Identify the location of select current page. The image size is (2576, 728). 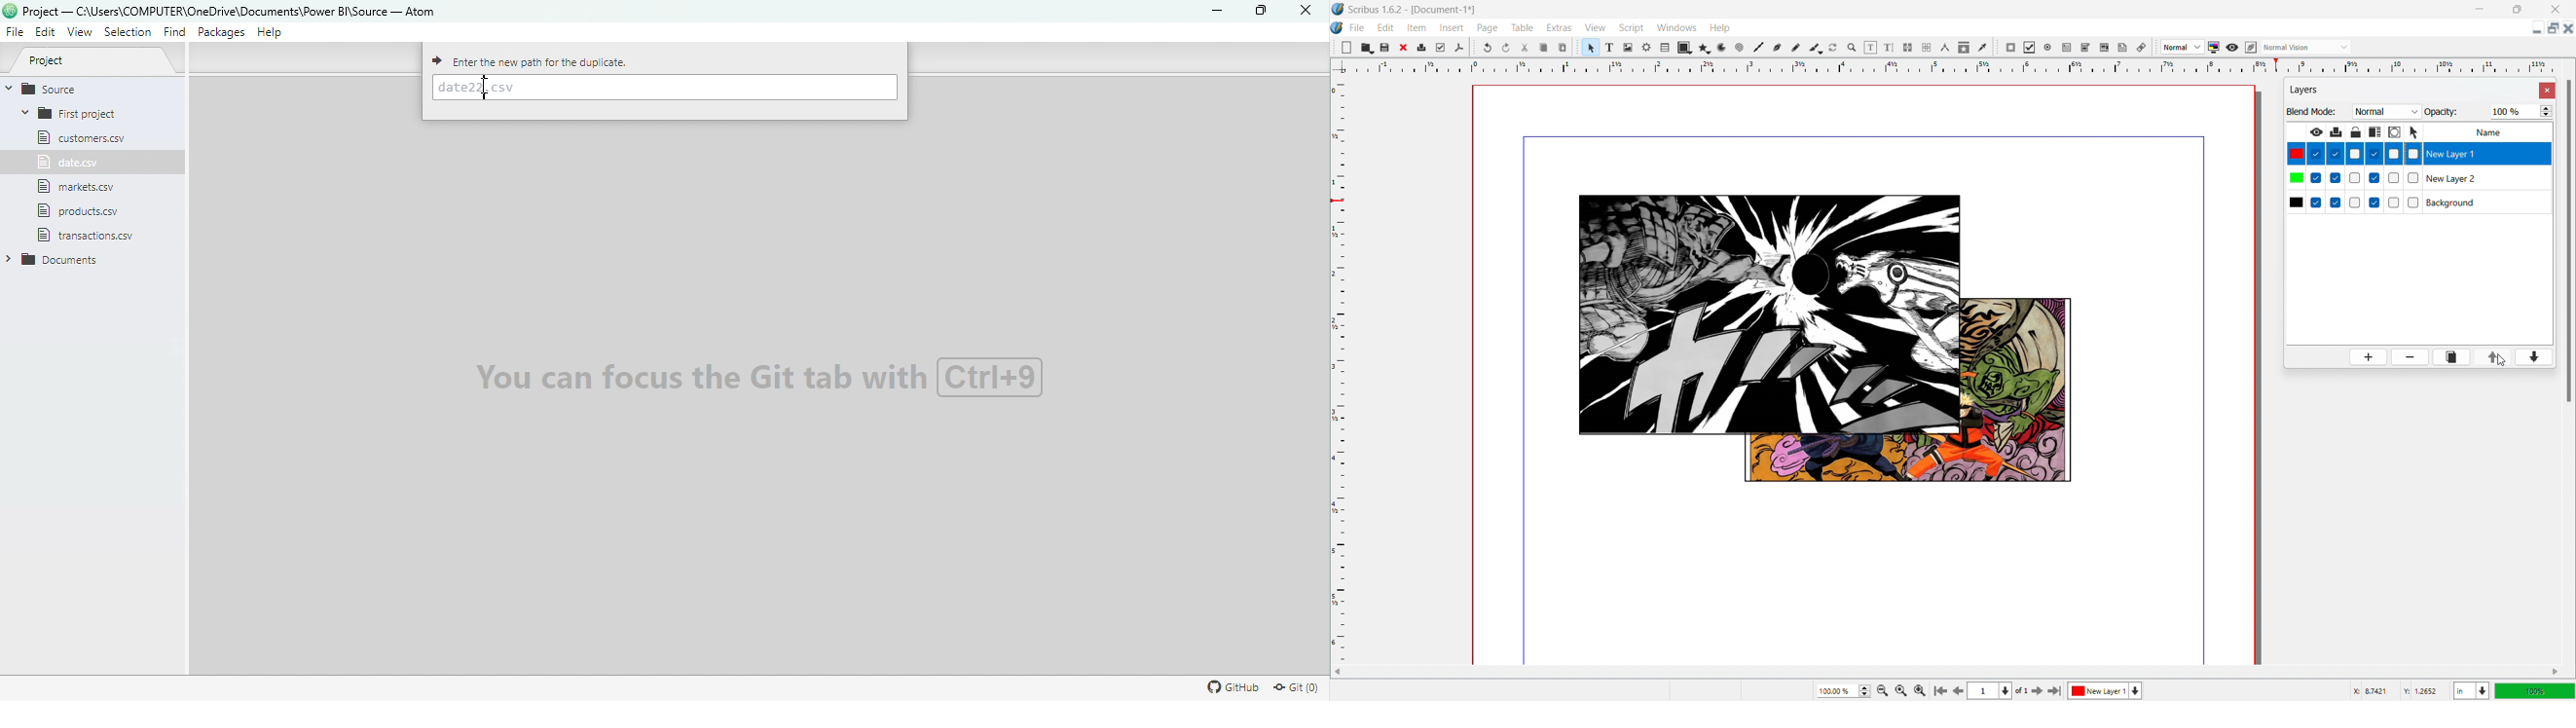
(1991, 691).